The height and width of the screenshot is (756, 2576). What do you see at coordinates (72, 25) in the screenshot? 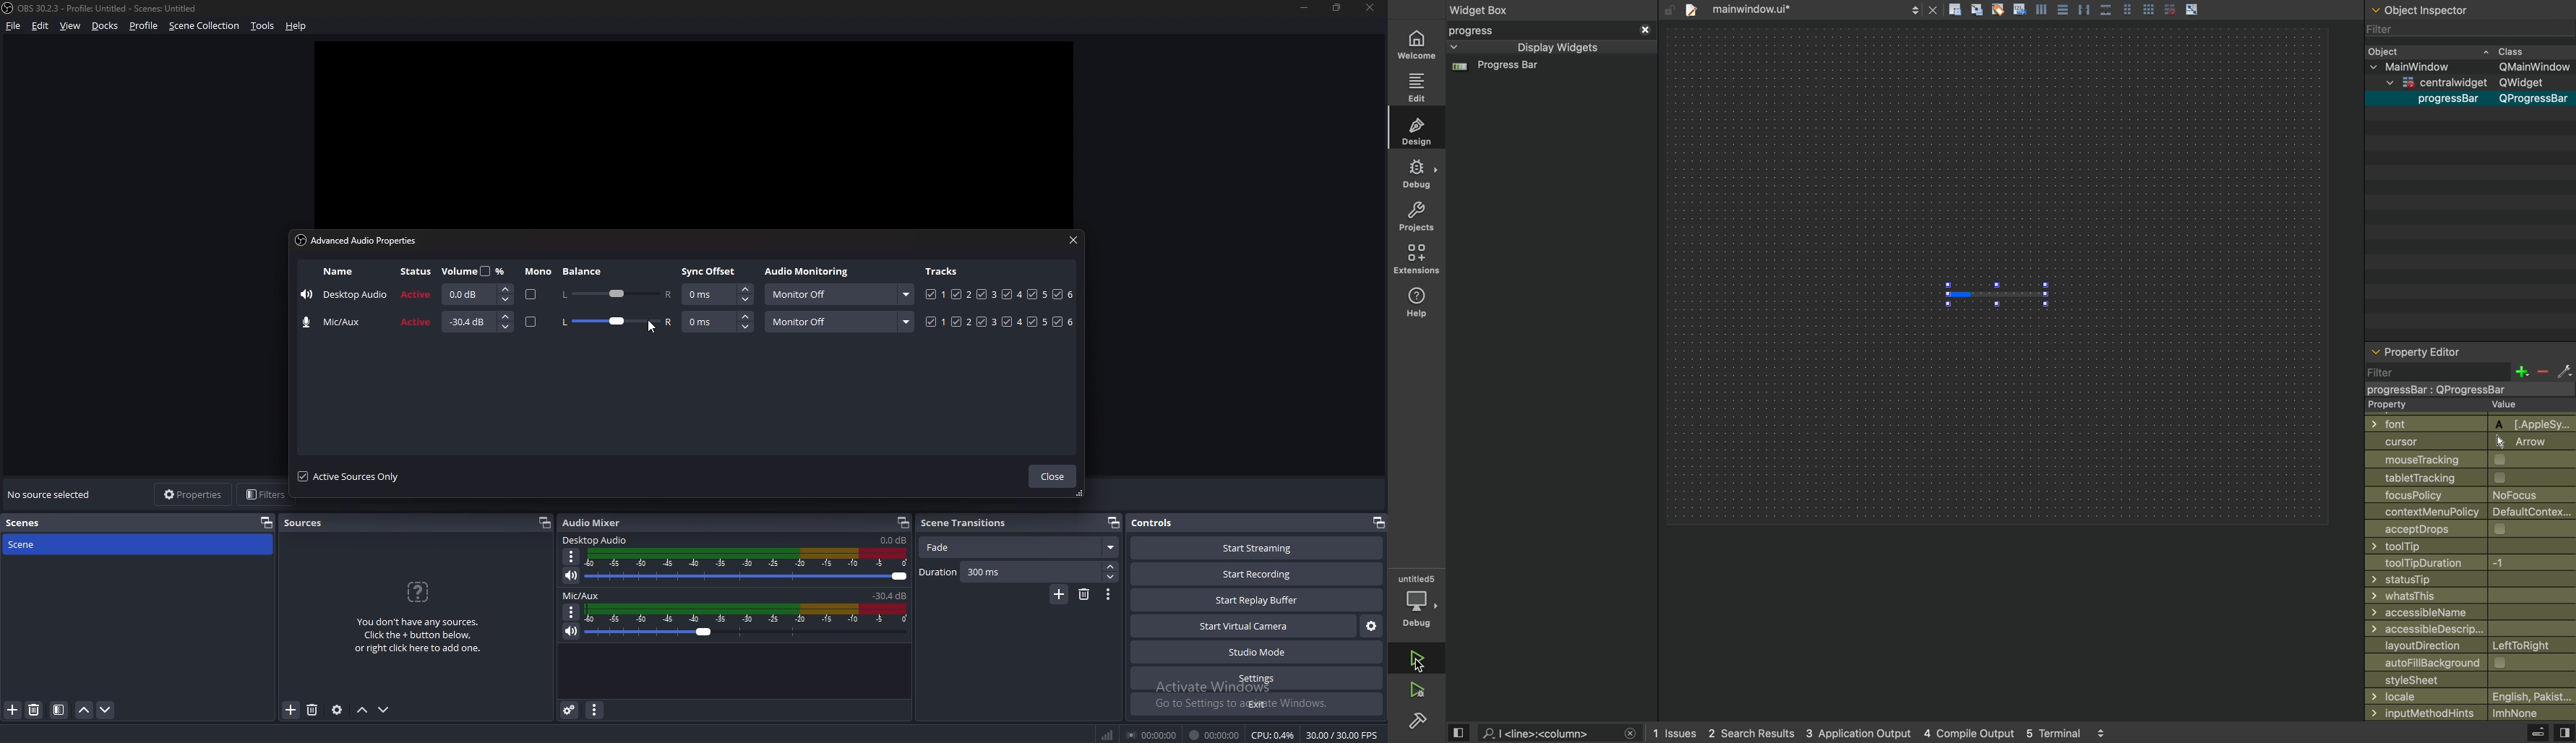
I see `view` at bounding box center [72, 25].